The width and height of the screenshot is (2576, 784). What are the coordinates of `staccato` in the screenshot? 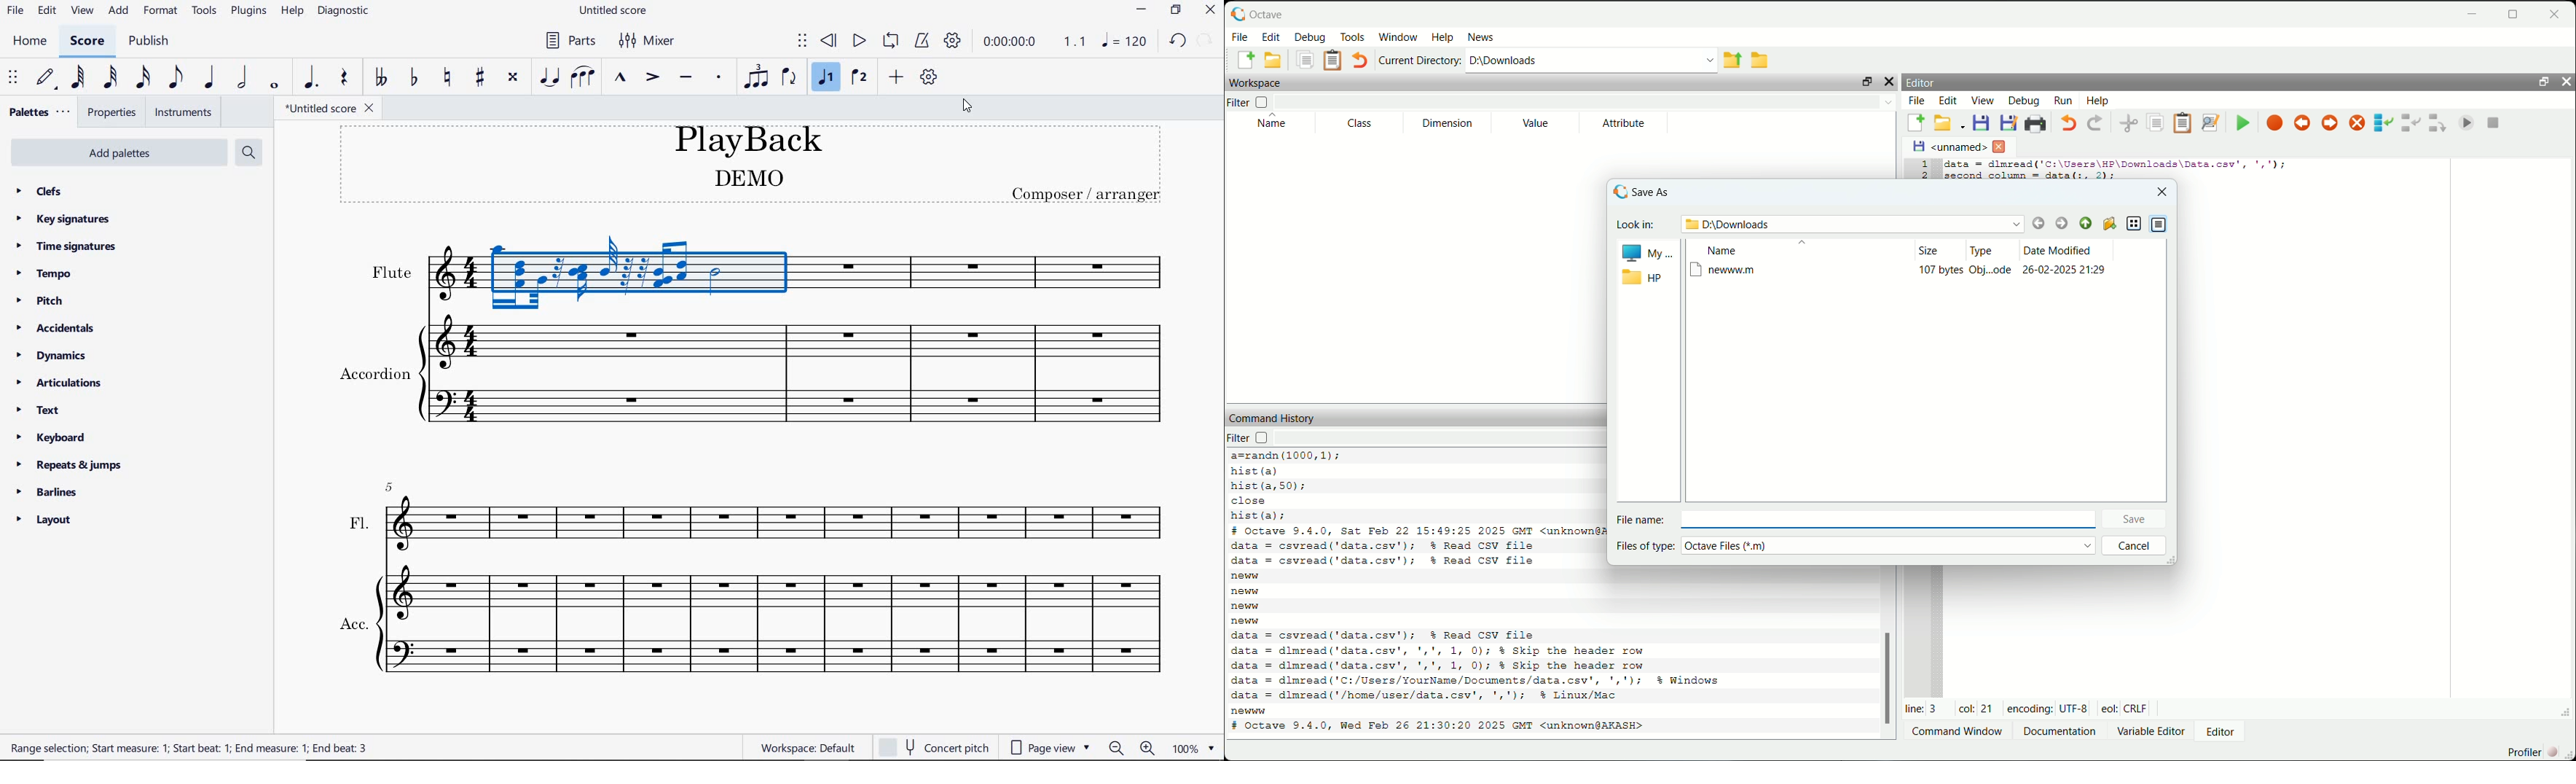 It's located at (719, 77).